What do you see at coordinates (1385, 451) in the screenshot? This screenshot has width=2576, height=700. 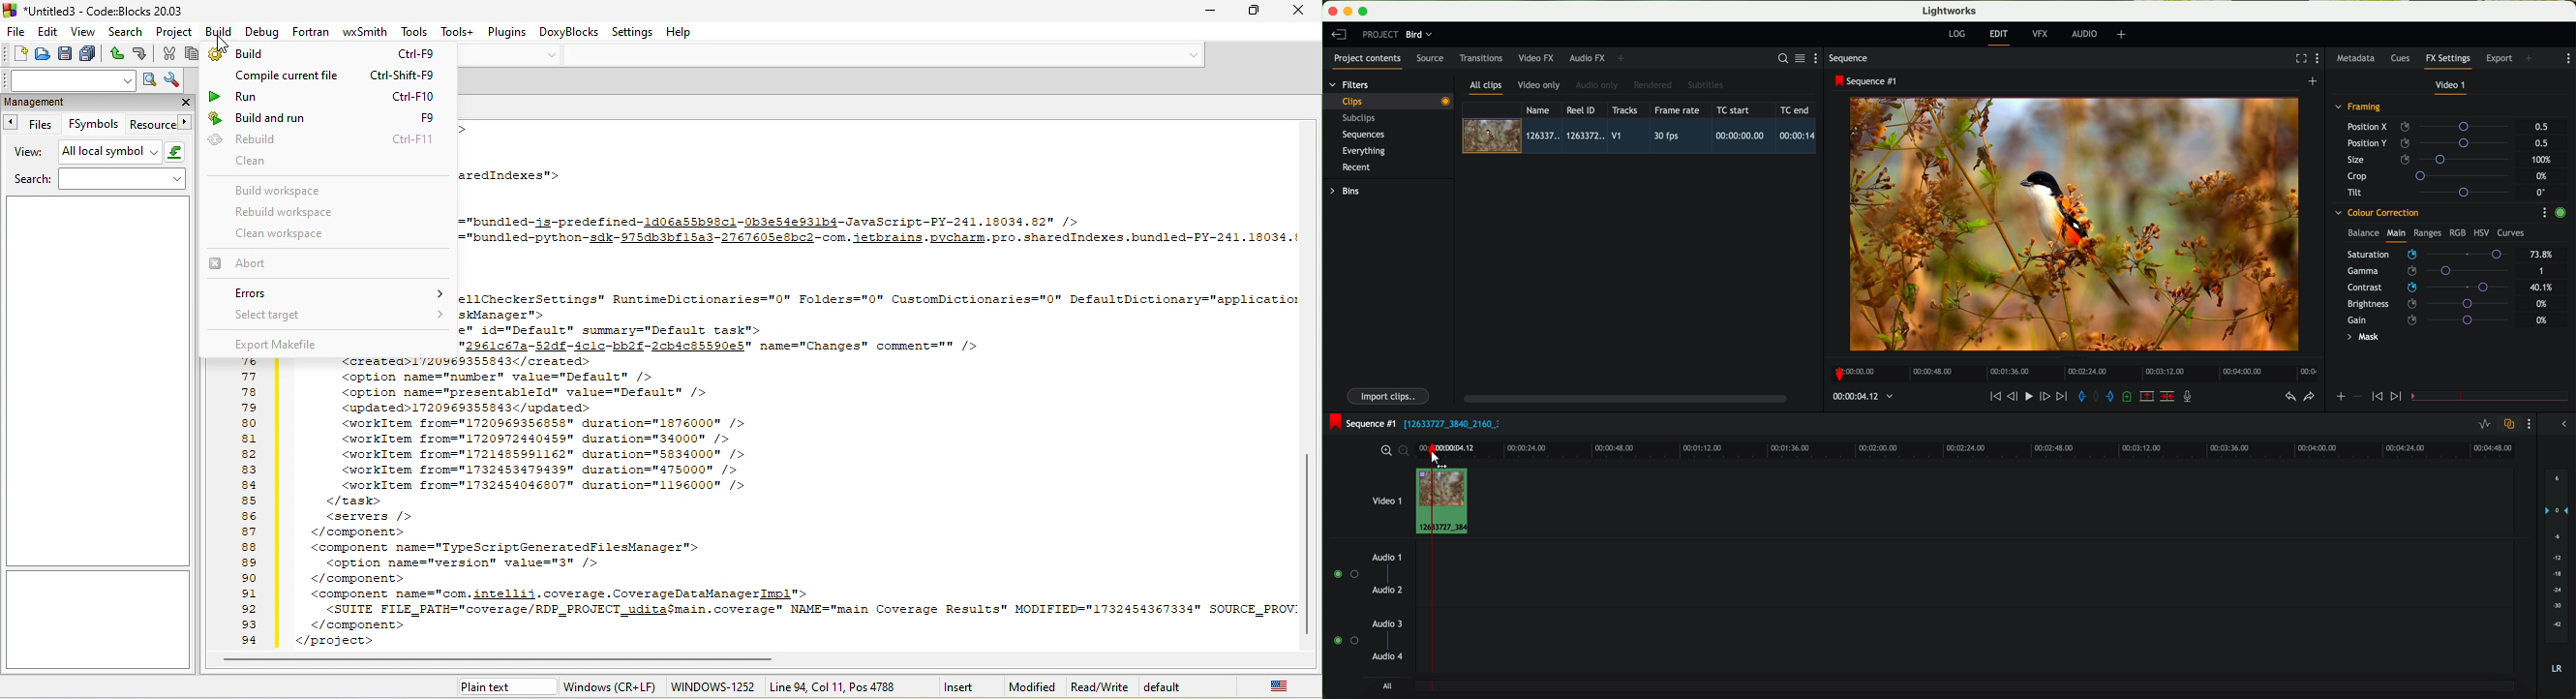 I see `zoom in` at bounding box center [1385, 451].